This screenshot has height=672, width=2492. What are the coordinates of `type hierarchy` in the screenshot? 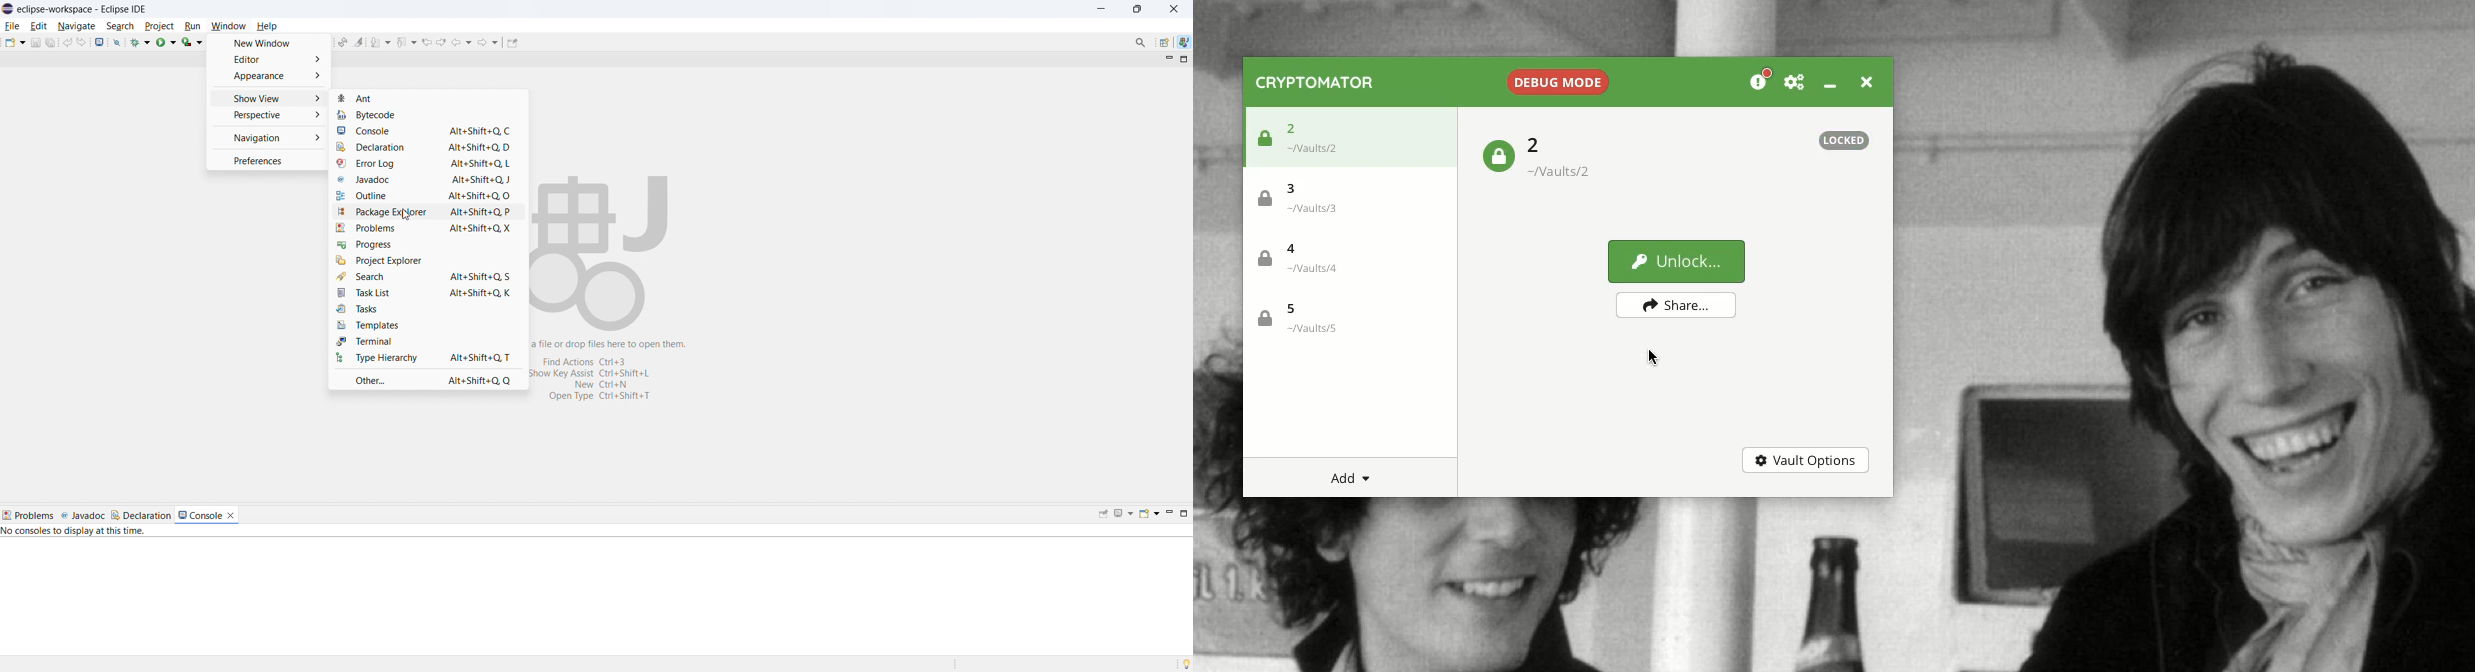 It's located at (428, 357).